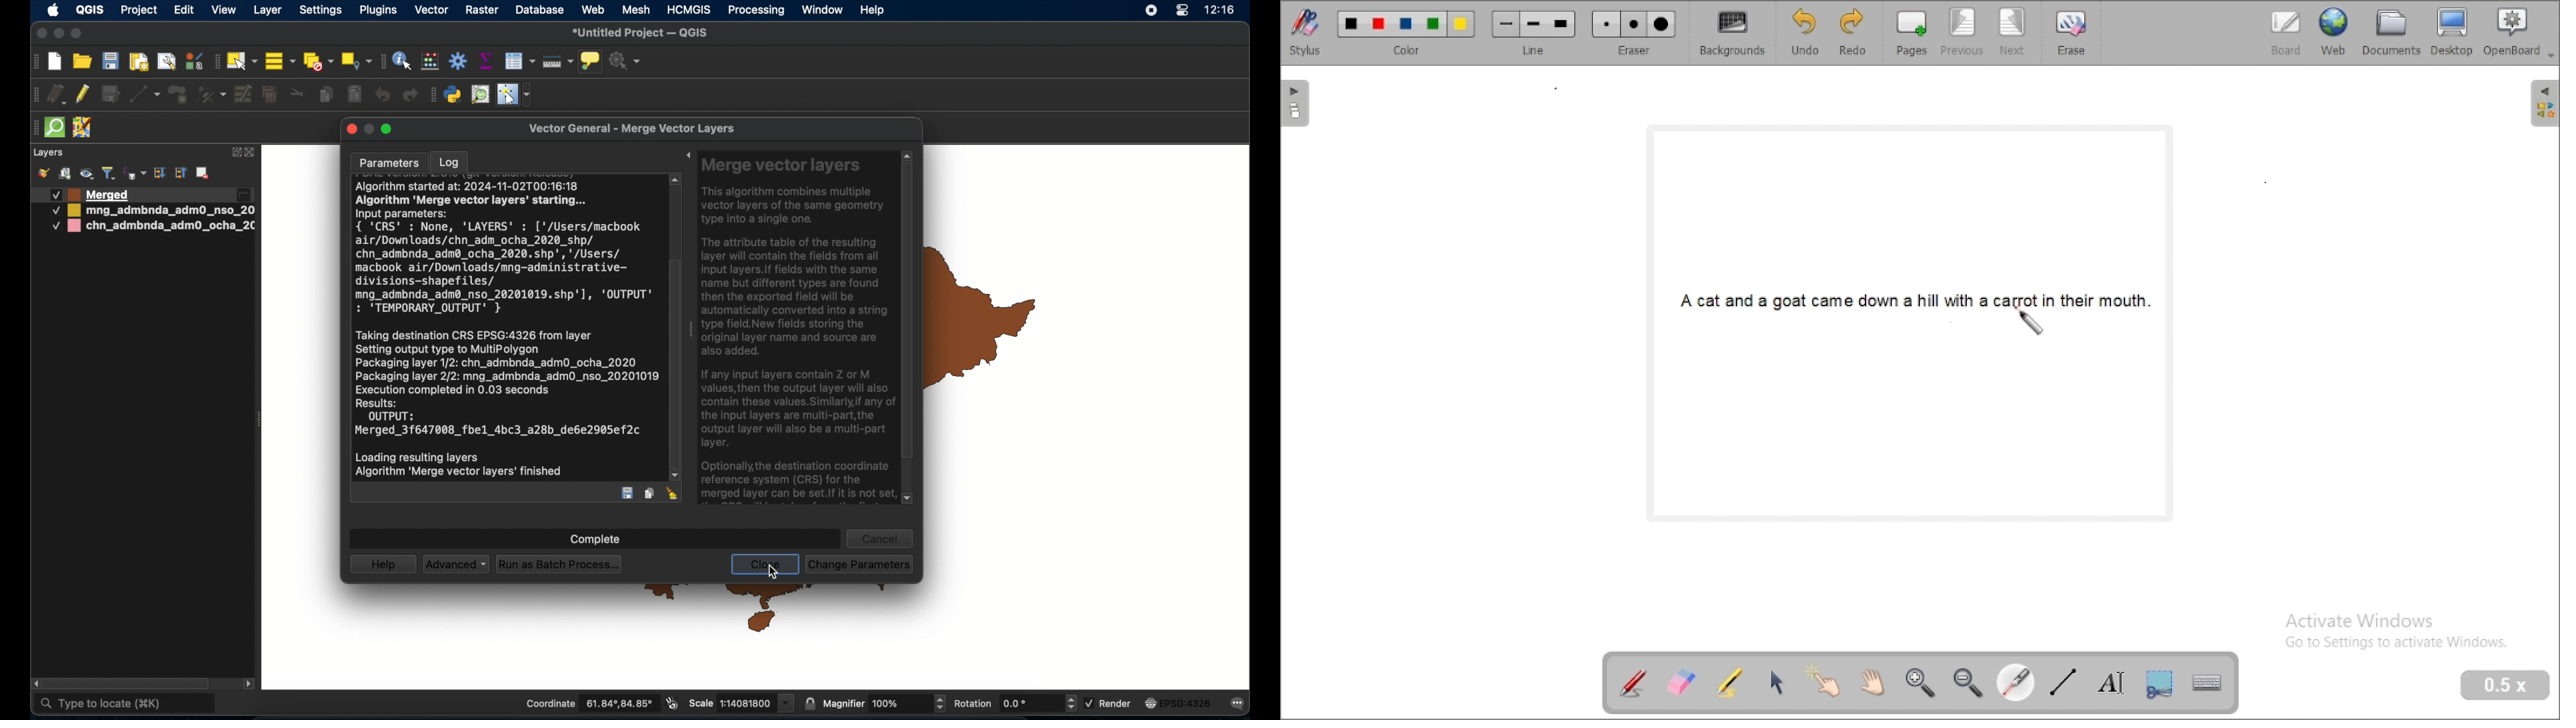 This screenshot has height=728, width=2576. Describe the element at coordinates (178, 95) in the screenshot. I see `add polygon feature` at that location.